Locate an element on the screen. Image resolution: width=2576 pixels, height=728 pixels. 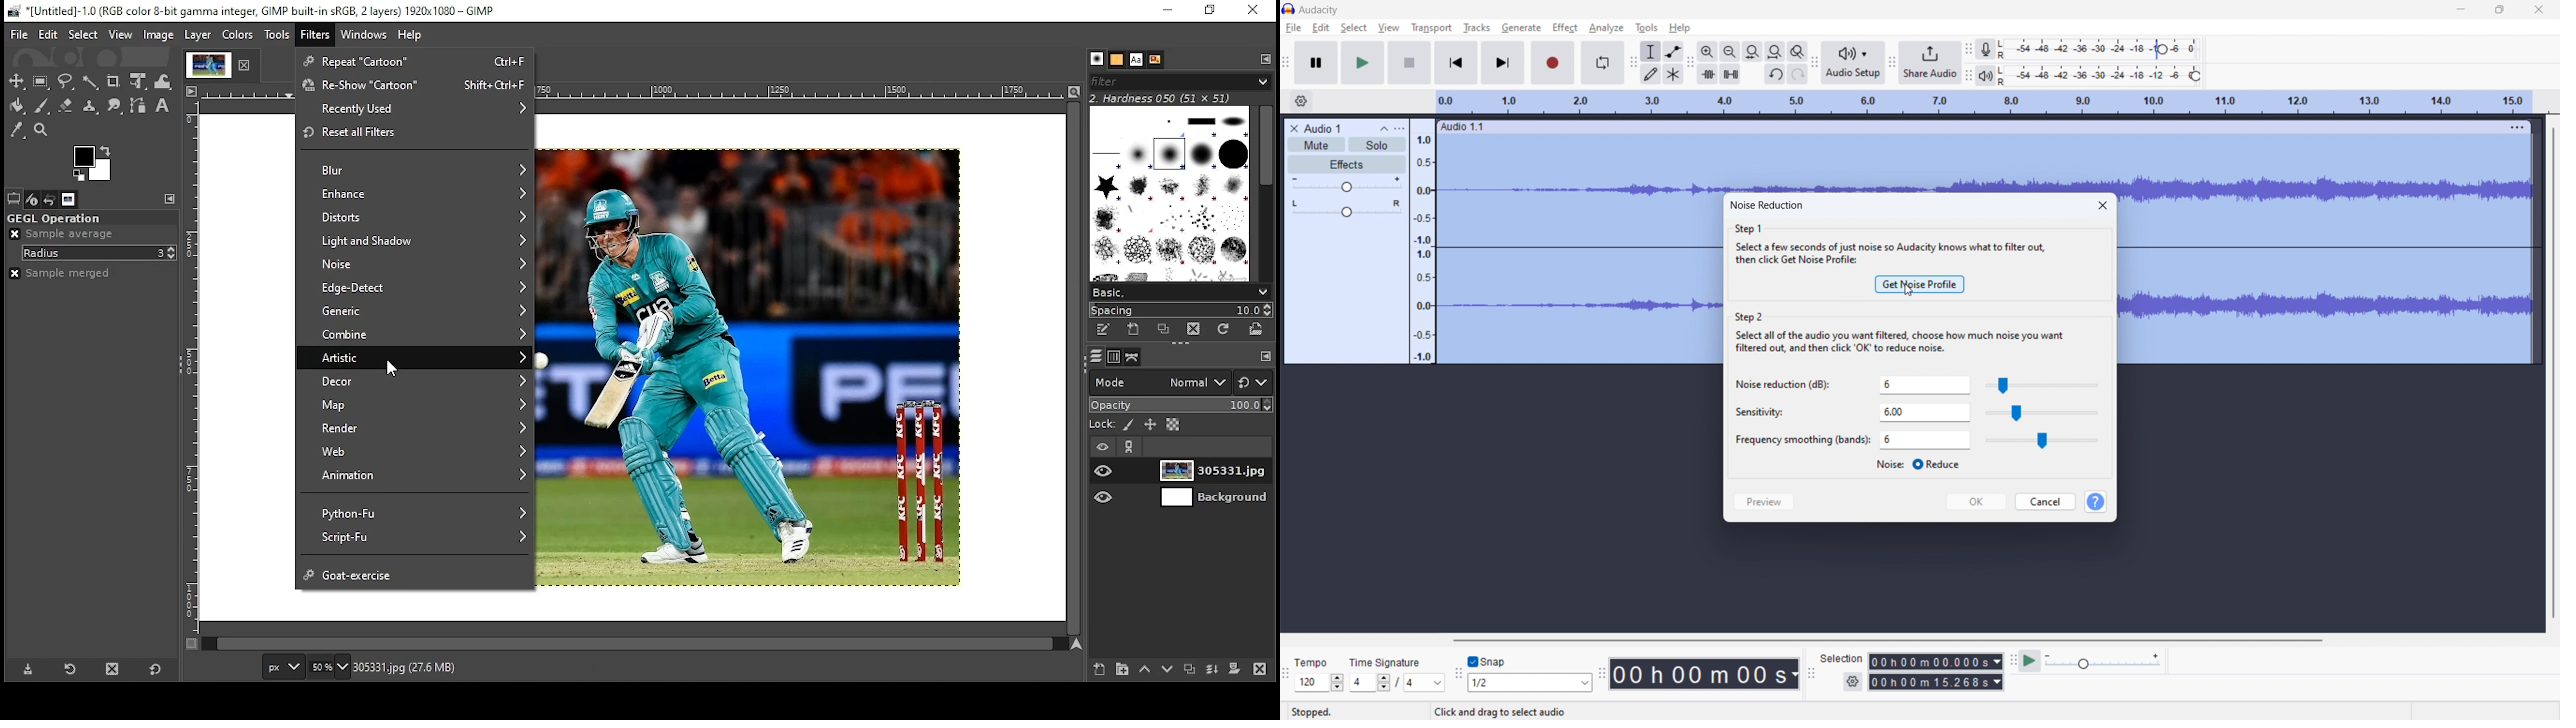
draw tool is located at coordinates (1651, 73).